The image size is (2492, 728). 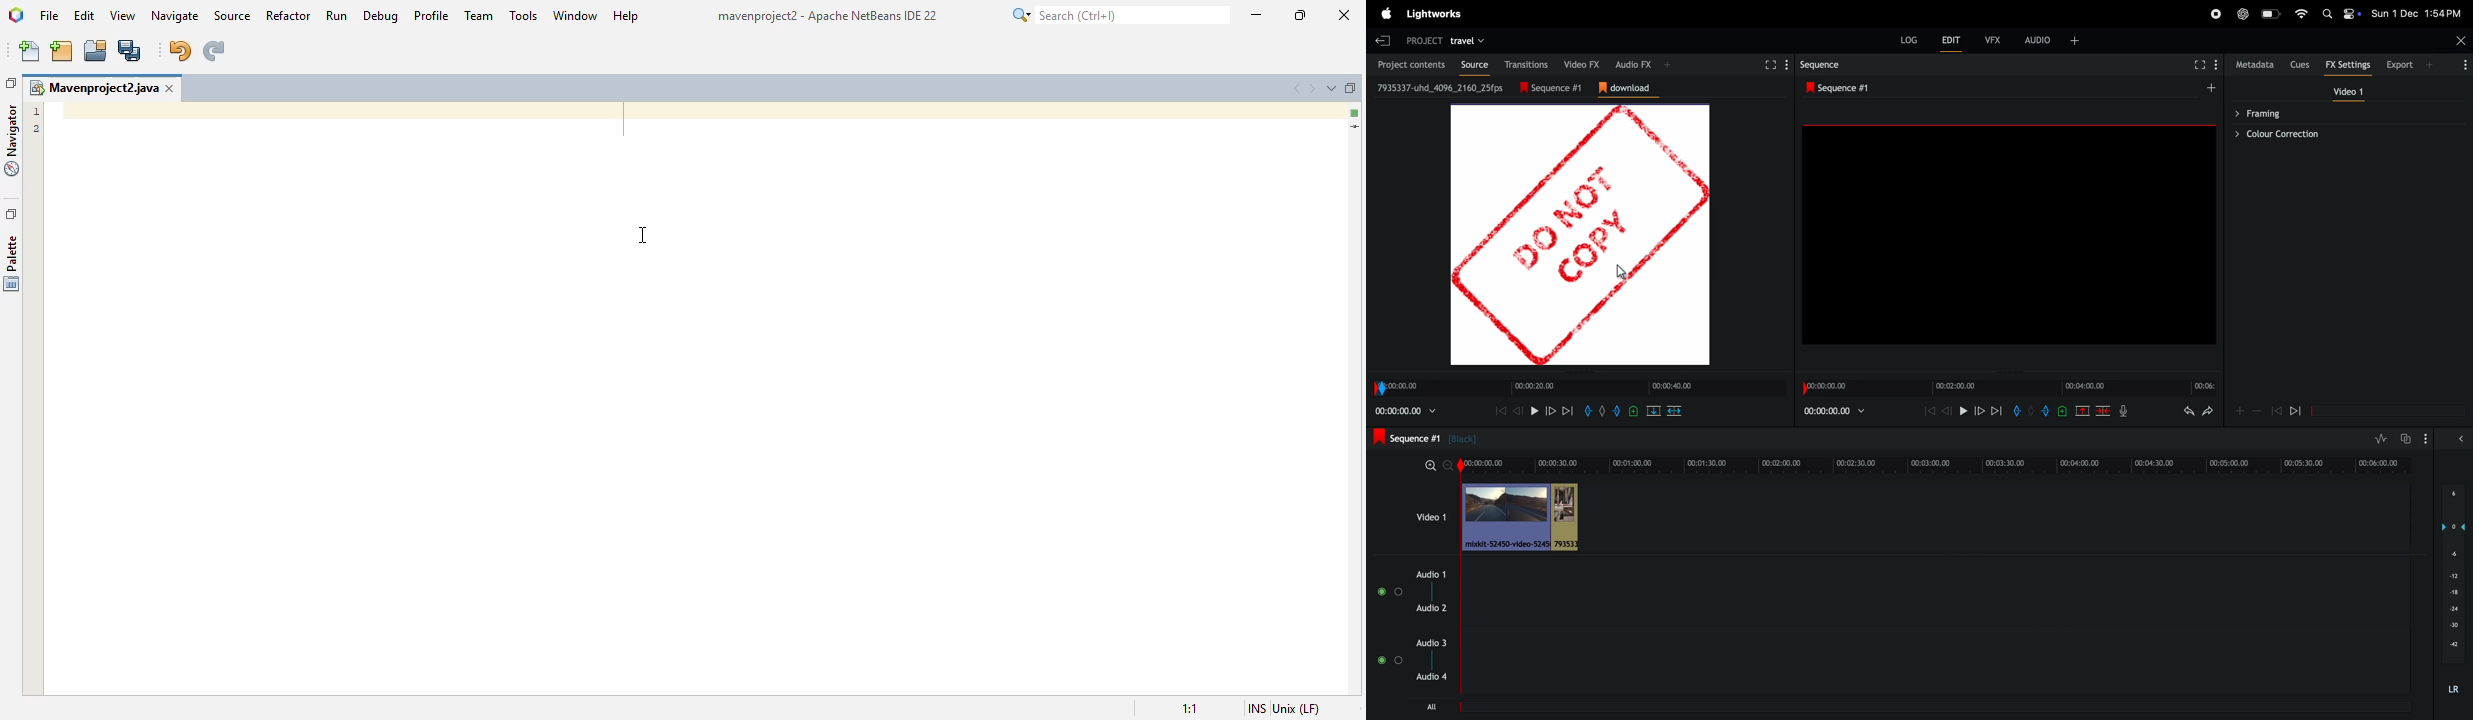 I want to click on Add, so click(x=2429, y=64).